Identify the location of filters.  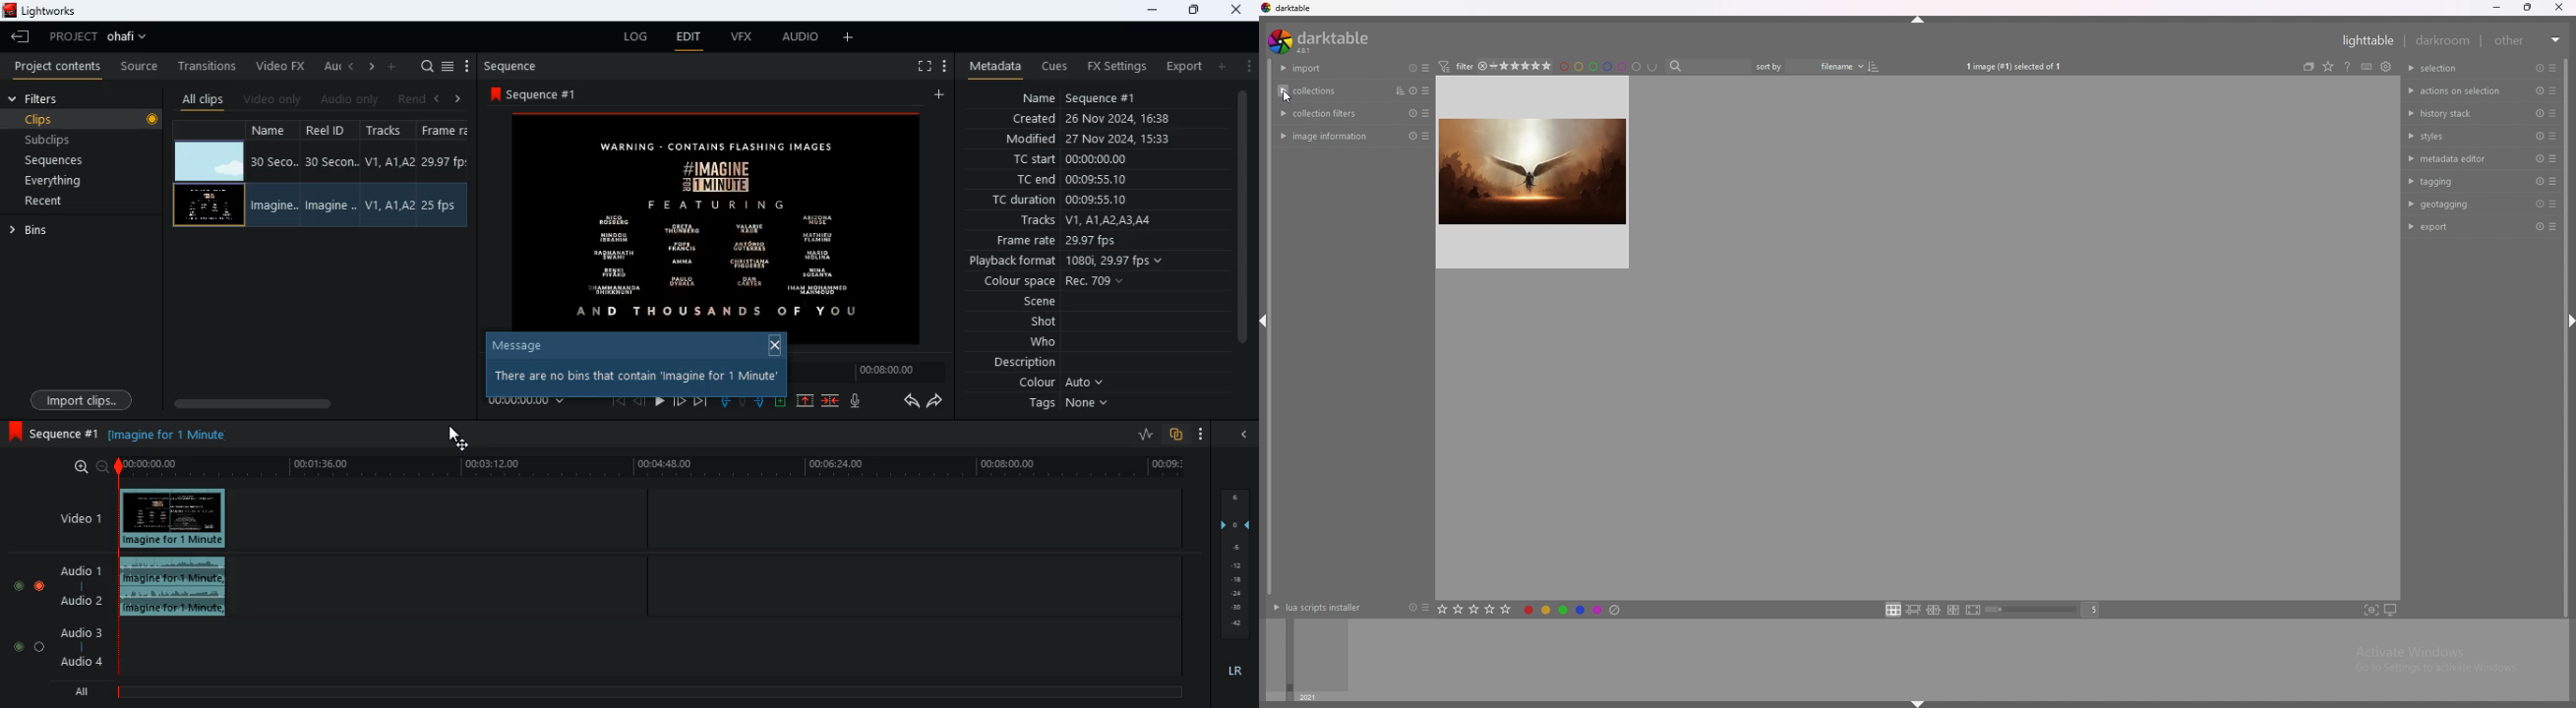
(45, 99).